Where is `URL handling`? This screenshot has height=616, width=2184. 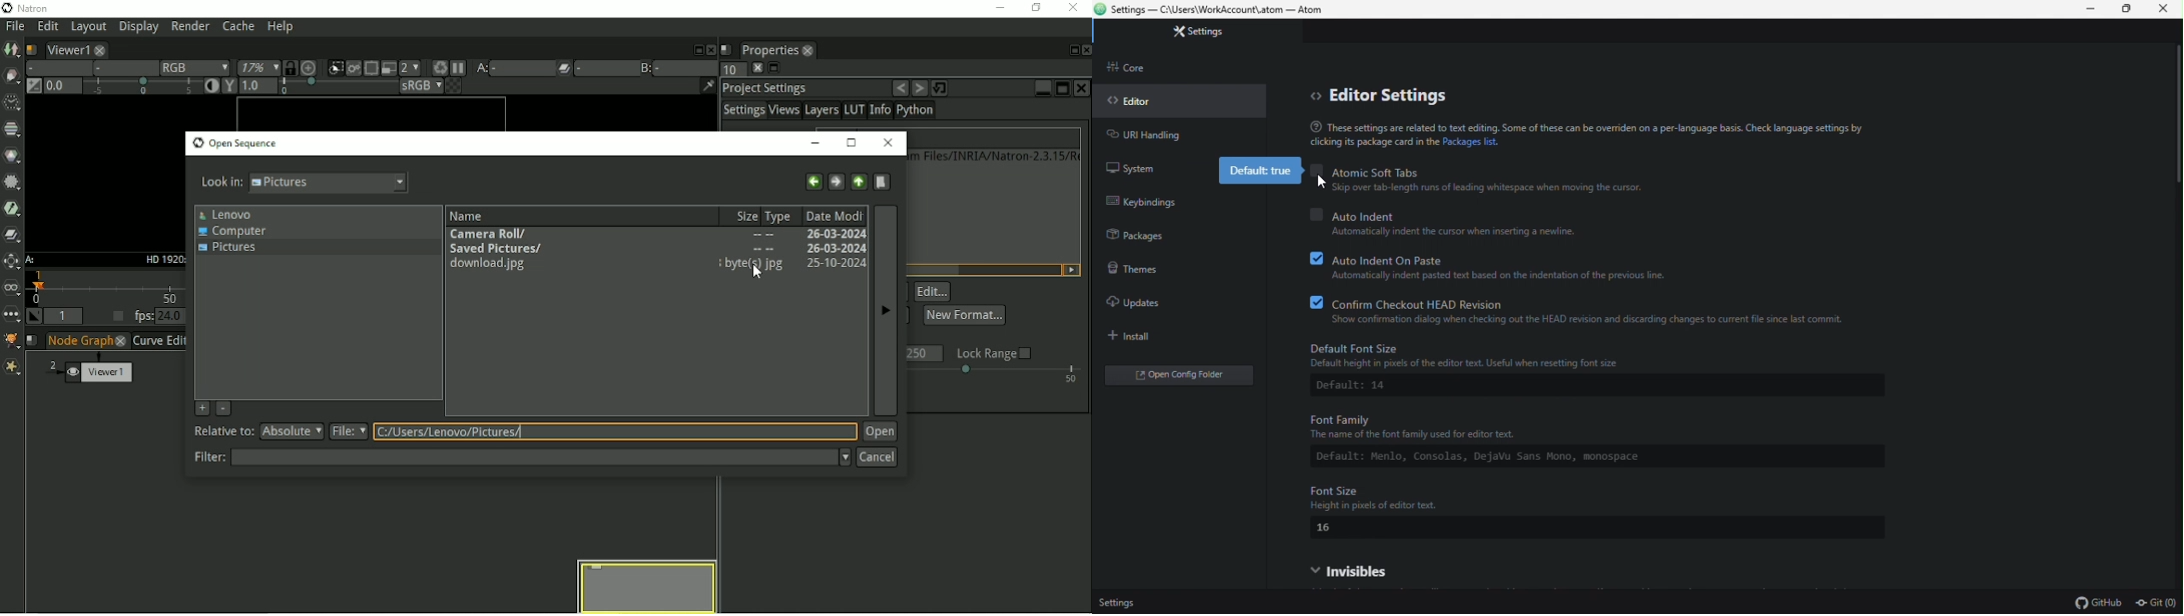
URL handling is located at coordinates (1143, 135).